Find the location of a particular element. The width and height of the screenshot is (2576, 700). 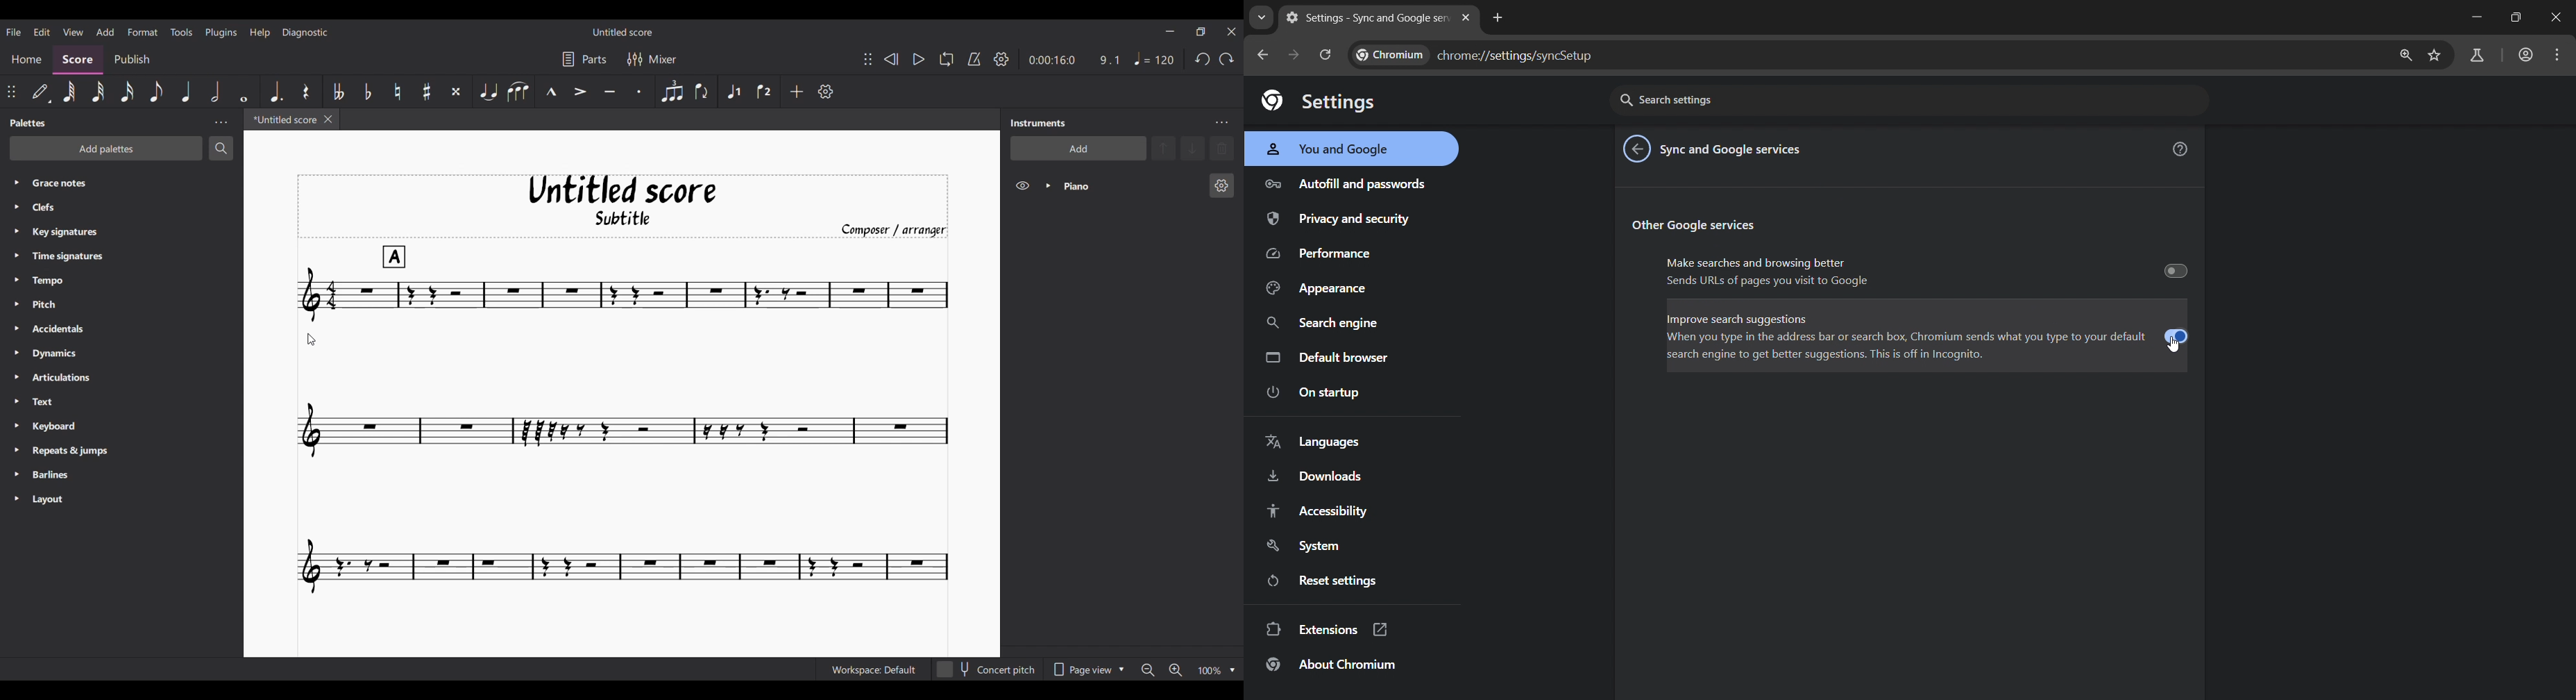

Keyboard is located at coordinates (70, 428).